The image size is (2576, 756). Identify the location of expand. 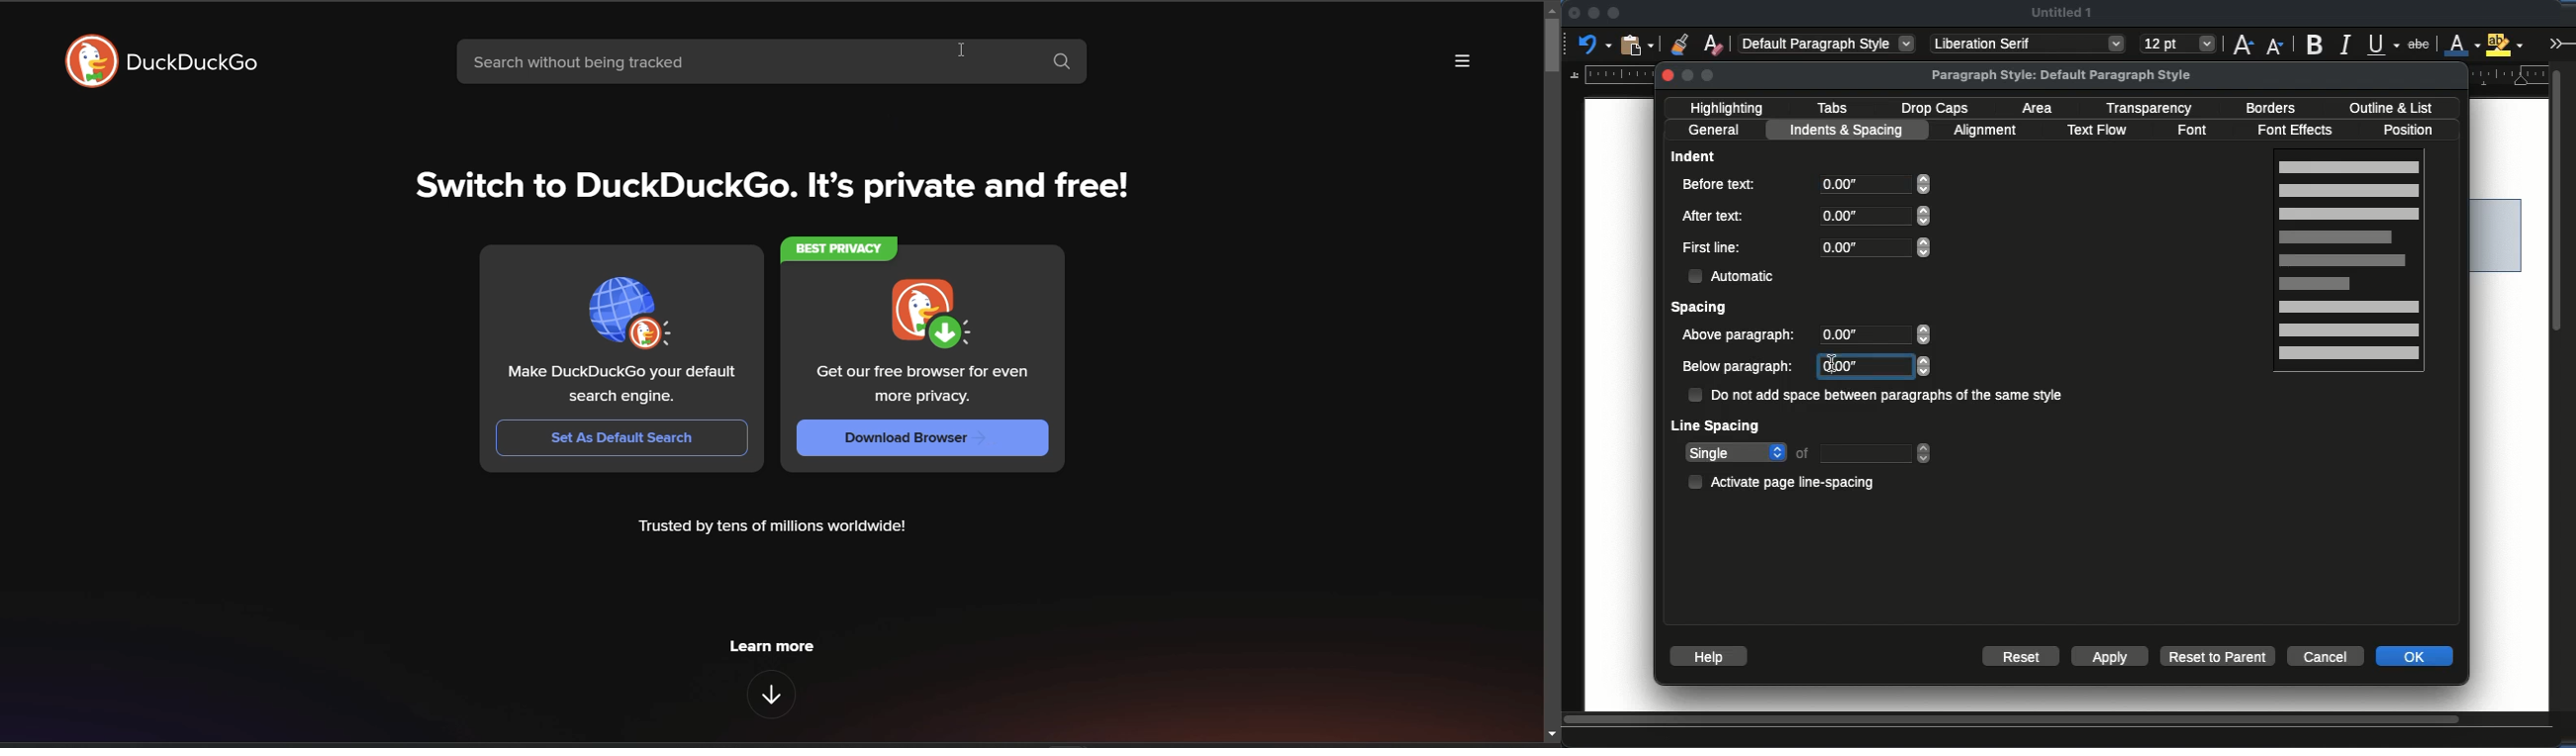
(2559, 43).